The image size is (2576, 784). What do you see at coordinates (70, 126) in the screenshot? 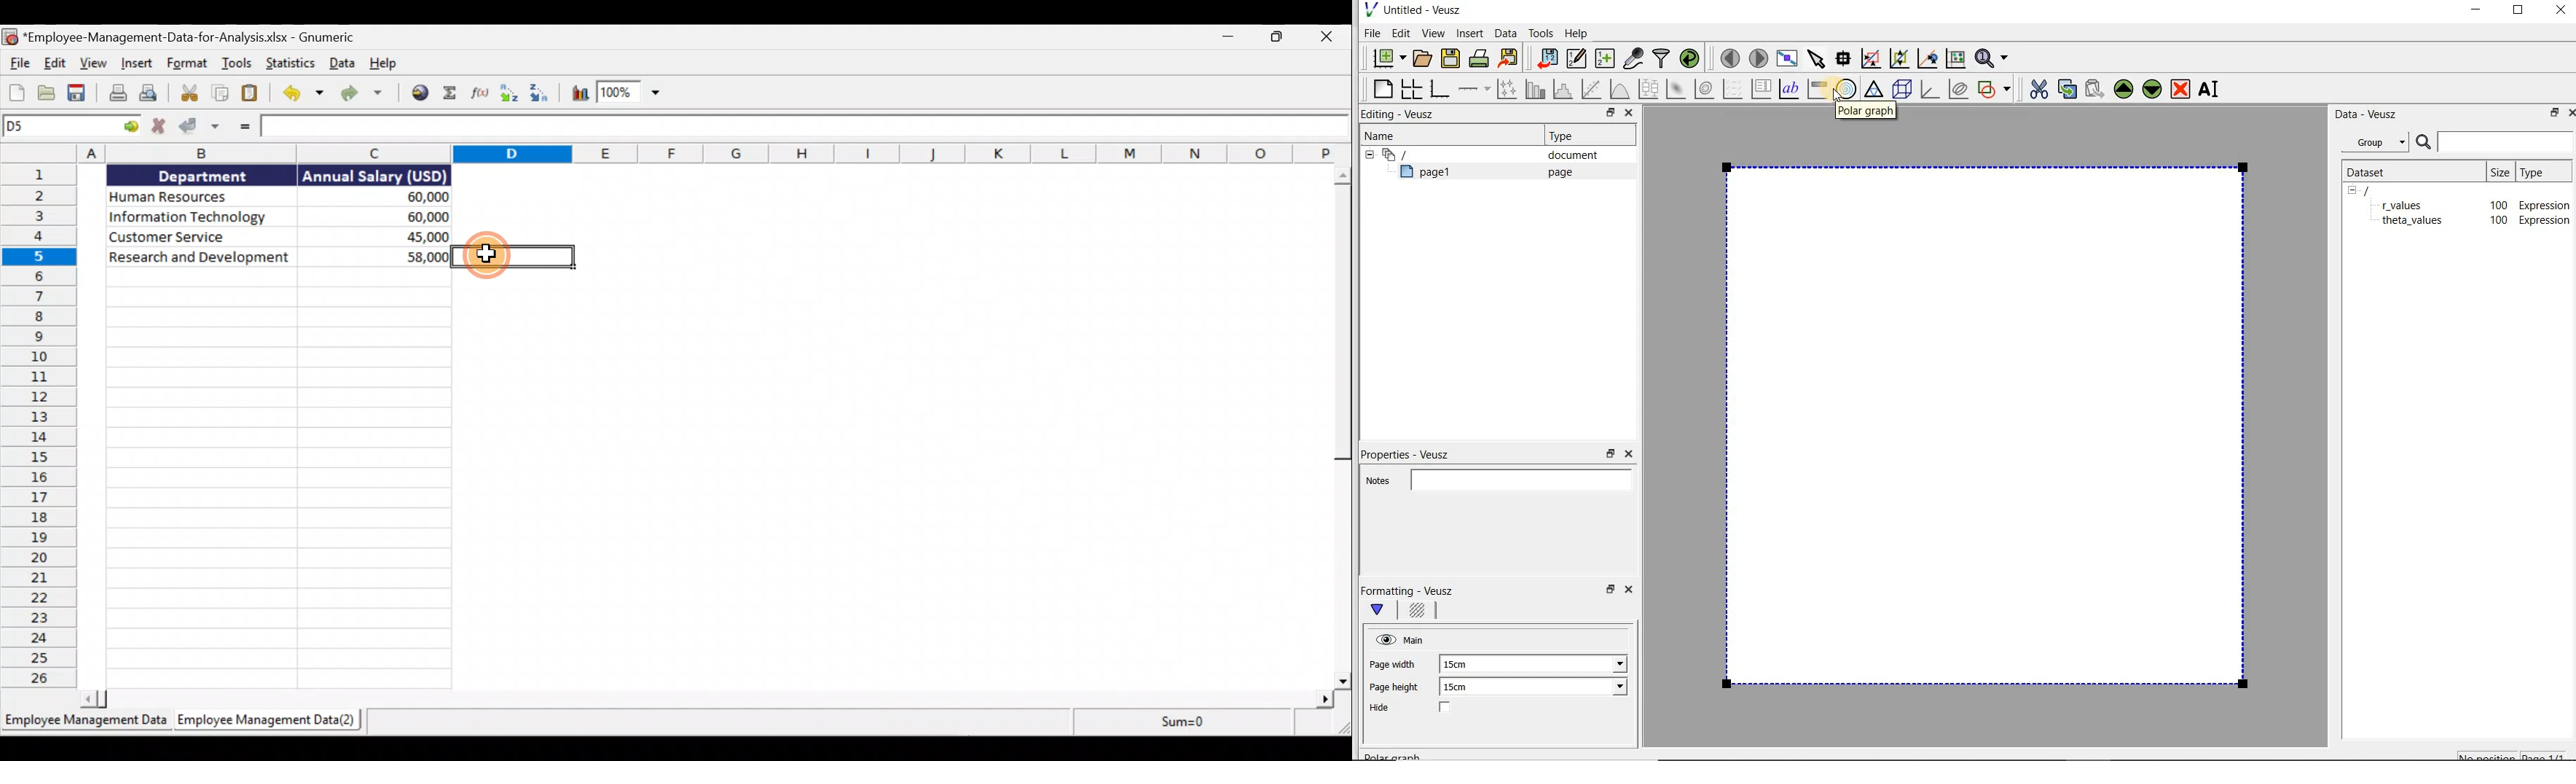
I see `Cell allocation` at bounding box center [70, 126].